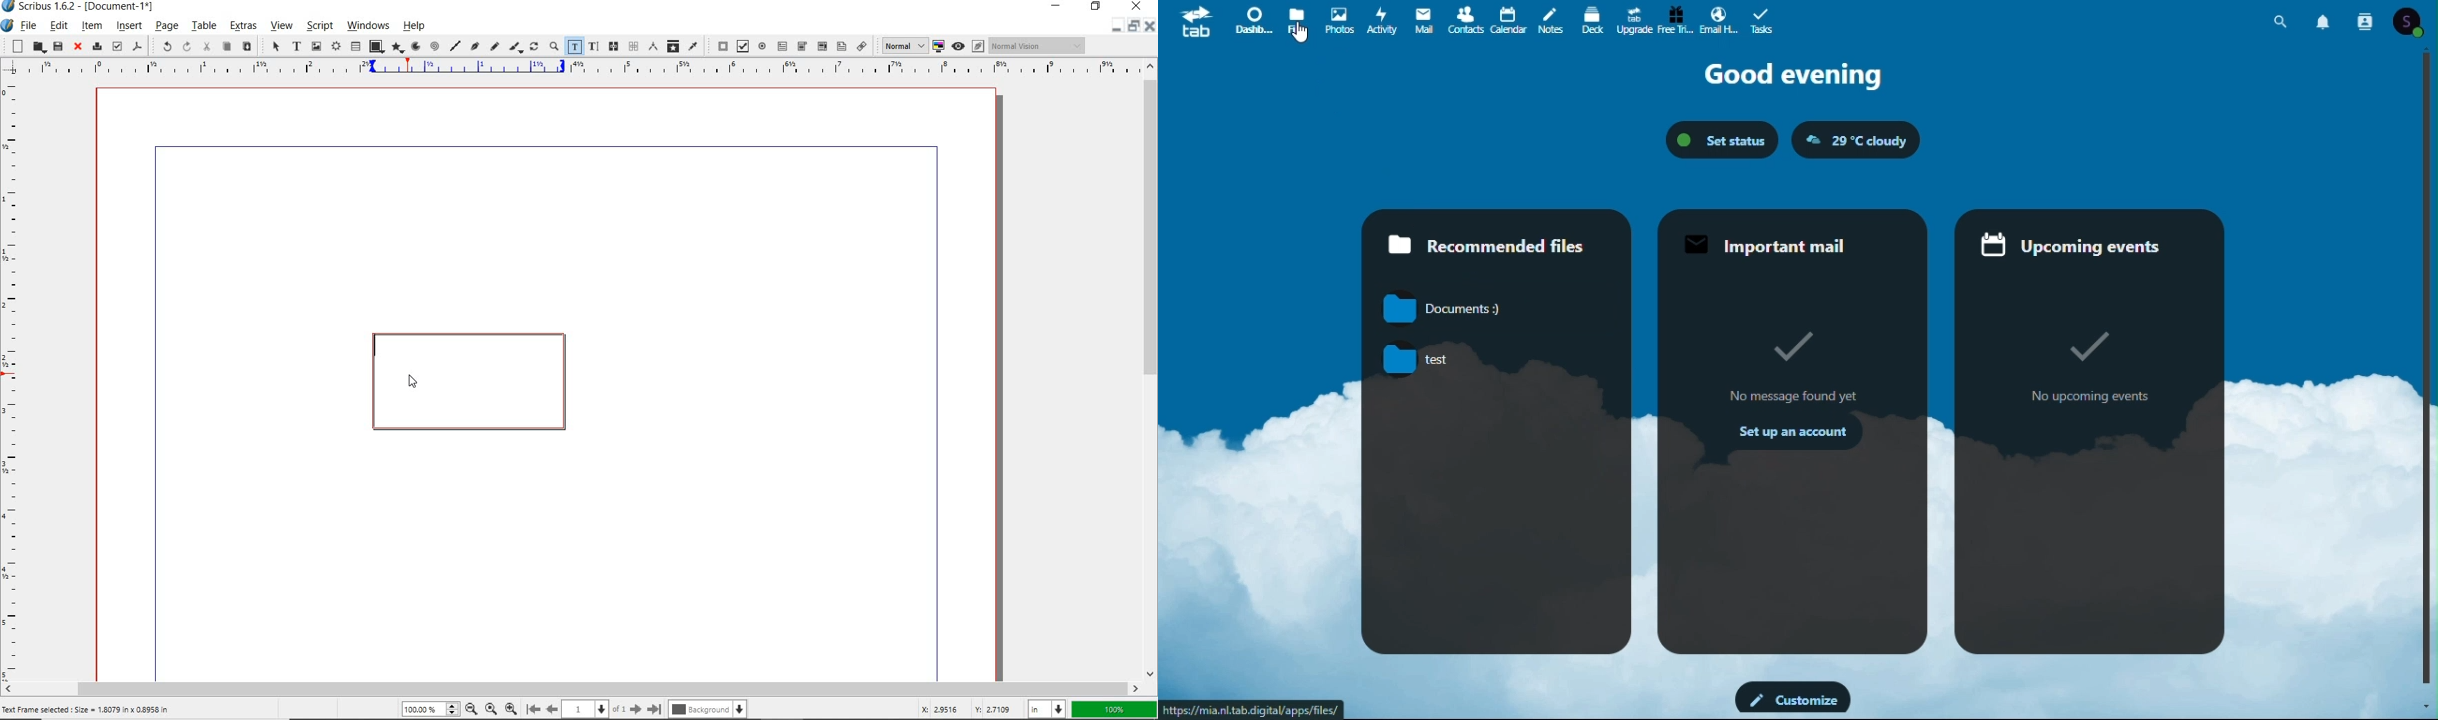  I want to click on insert, so click(128, 26).